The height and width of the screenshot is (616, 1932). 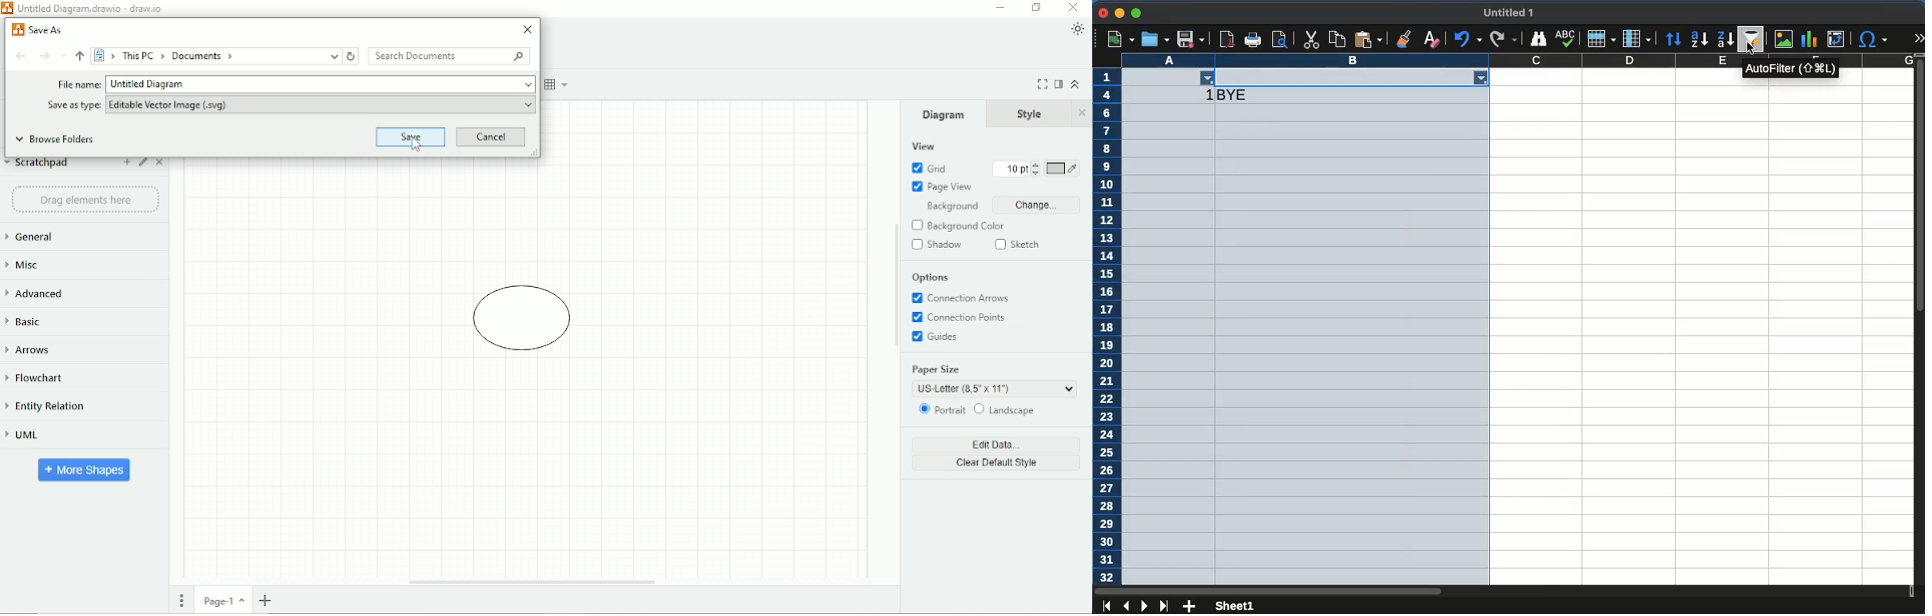 I want to click on Guides, so click(x=936, y=337).